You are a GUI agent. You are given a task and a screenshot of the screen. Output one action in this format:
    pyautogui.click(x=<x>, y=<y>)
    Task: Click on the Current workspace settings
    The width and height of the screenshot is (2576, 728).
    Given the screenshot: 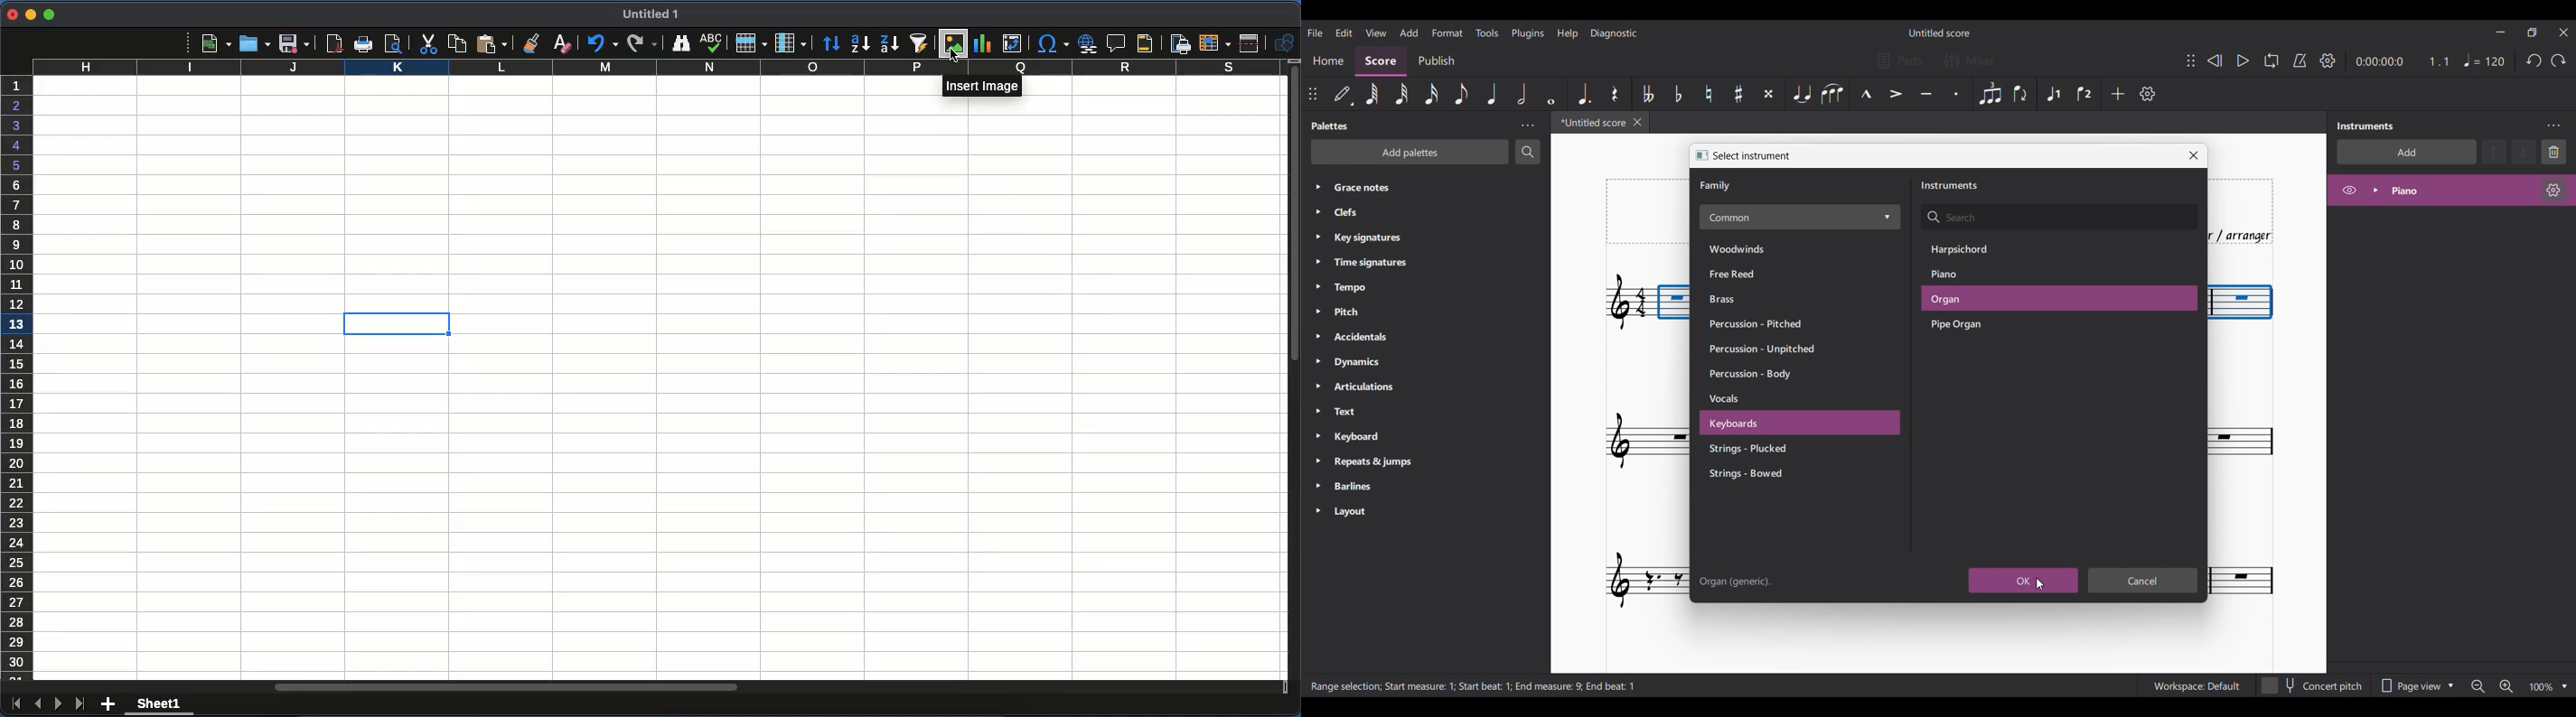 What is the action you would take?
    pyautogui.click(x=2197, y=685)
    